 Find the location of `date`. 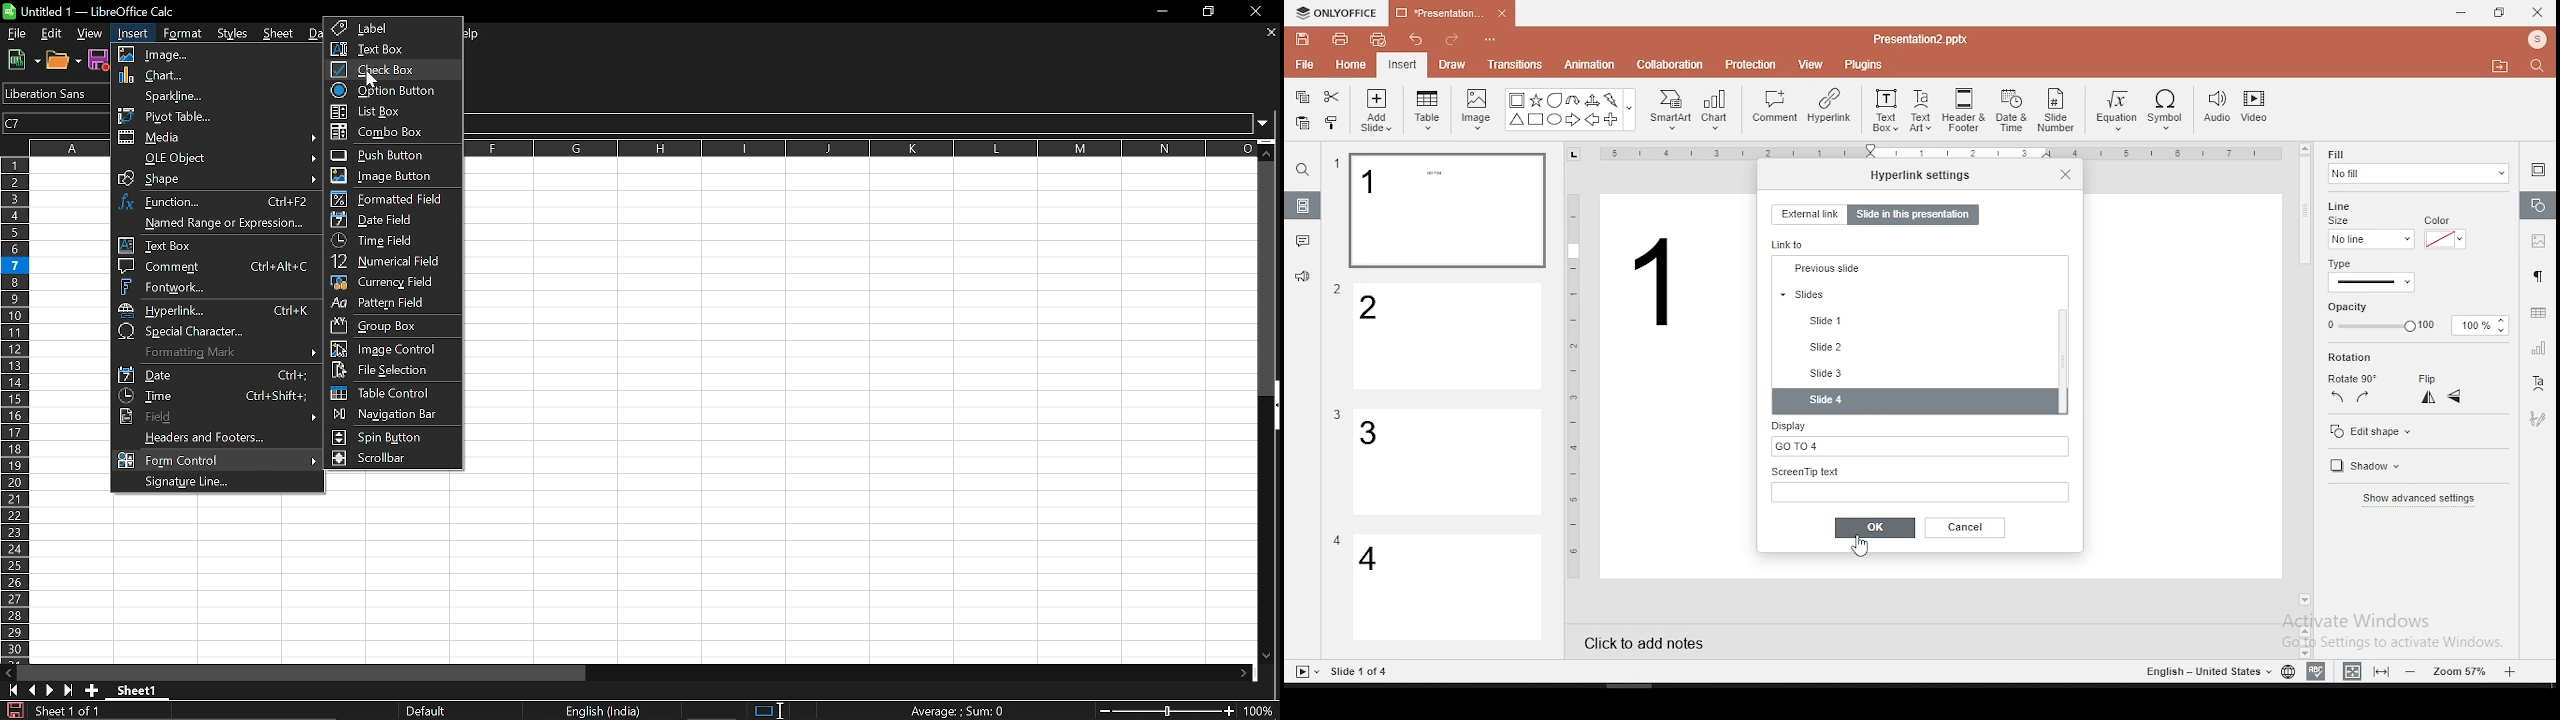

date is located at coordinates (215, 375).